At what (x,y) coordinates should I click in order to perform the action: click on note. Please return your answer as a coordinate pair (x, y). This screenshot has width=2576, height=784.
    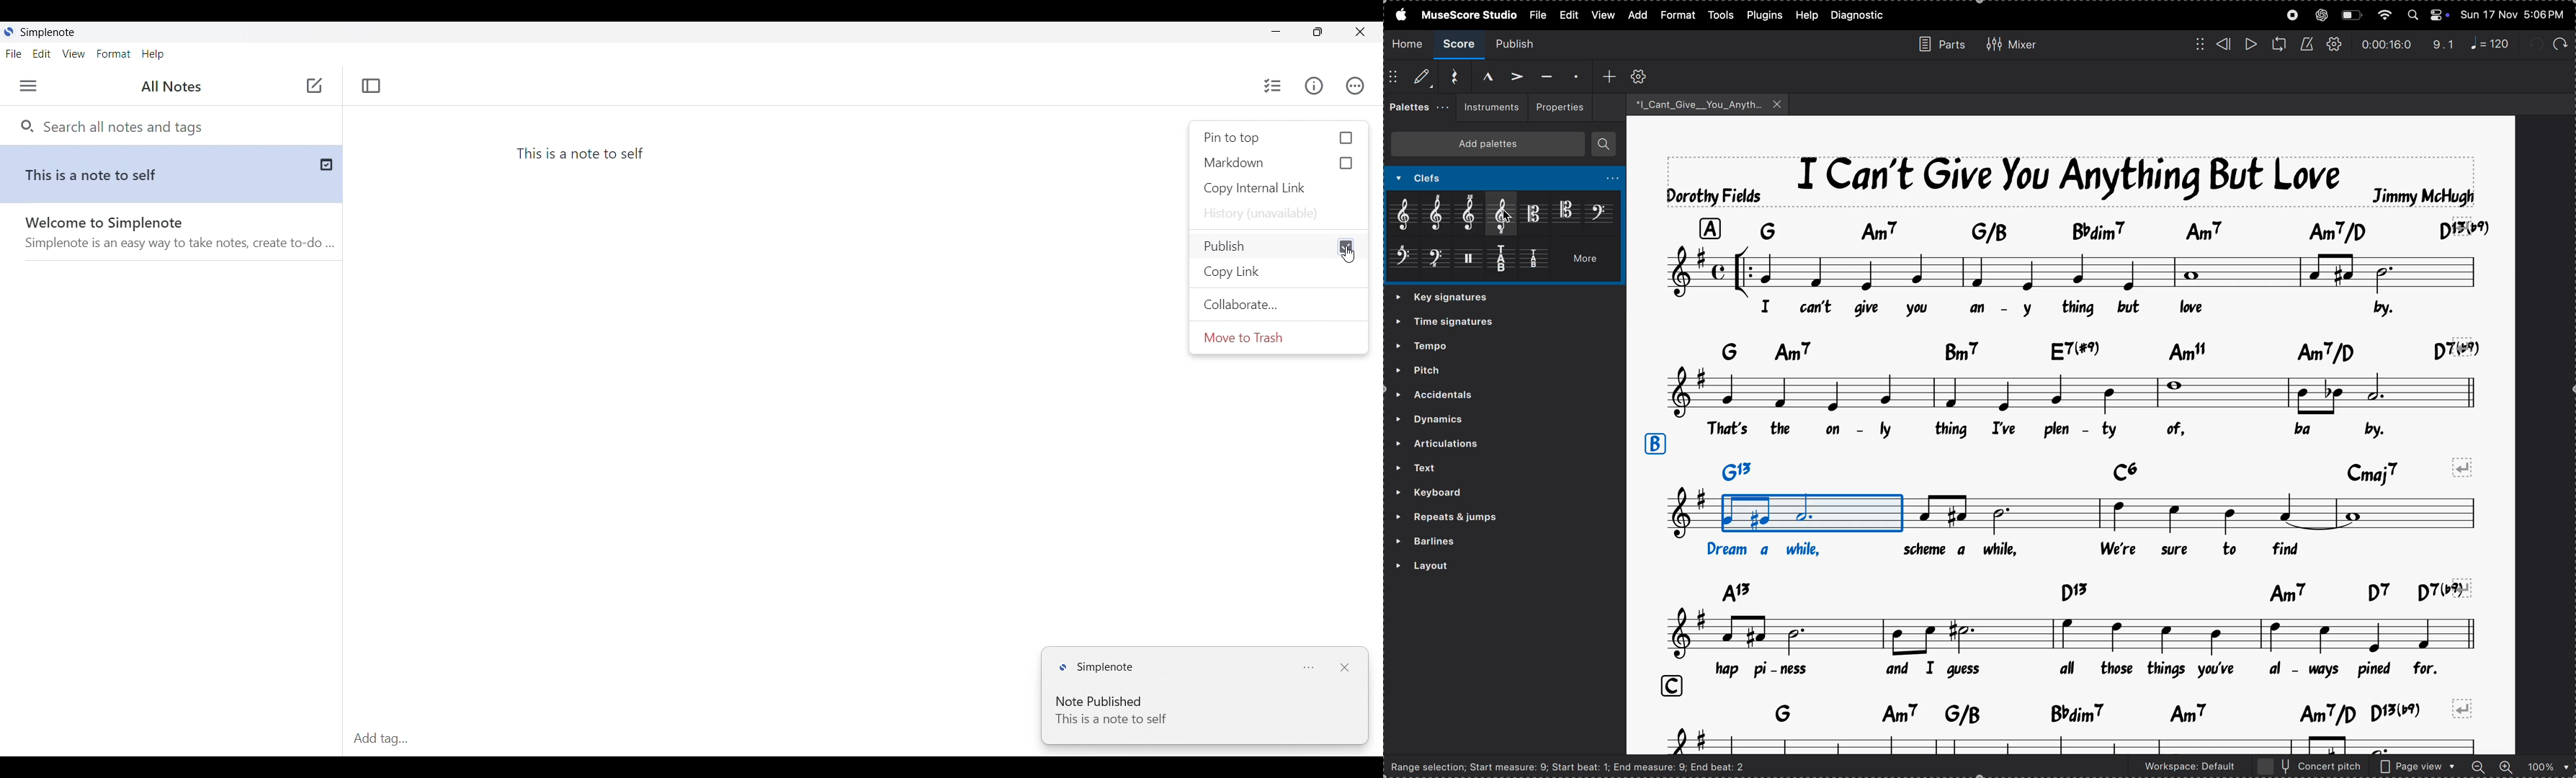
    Looking at the image, I should click on (2494, 44).